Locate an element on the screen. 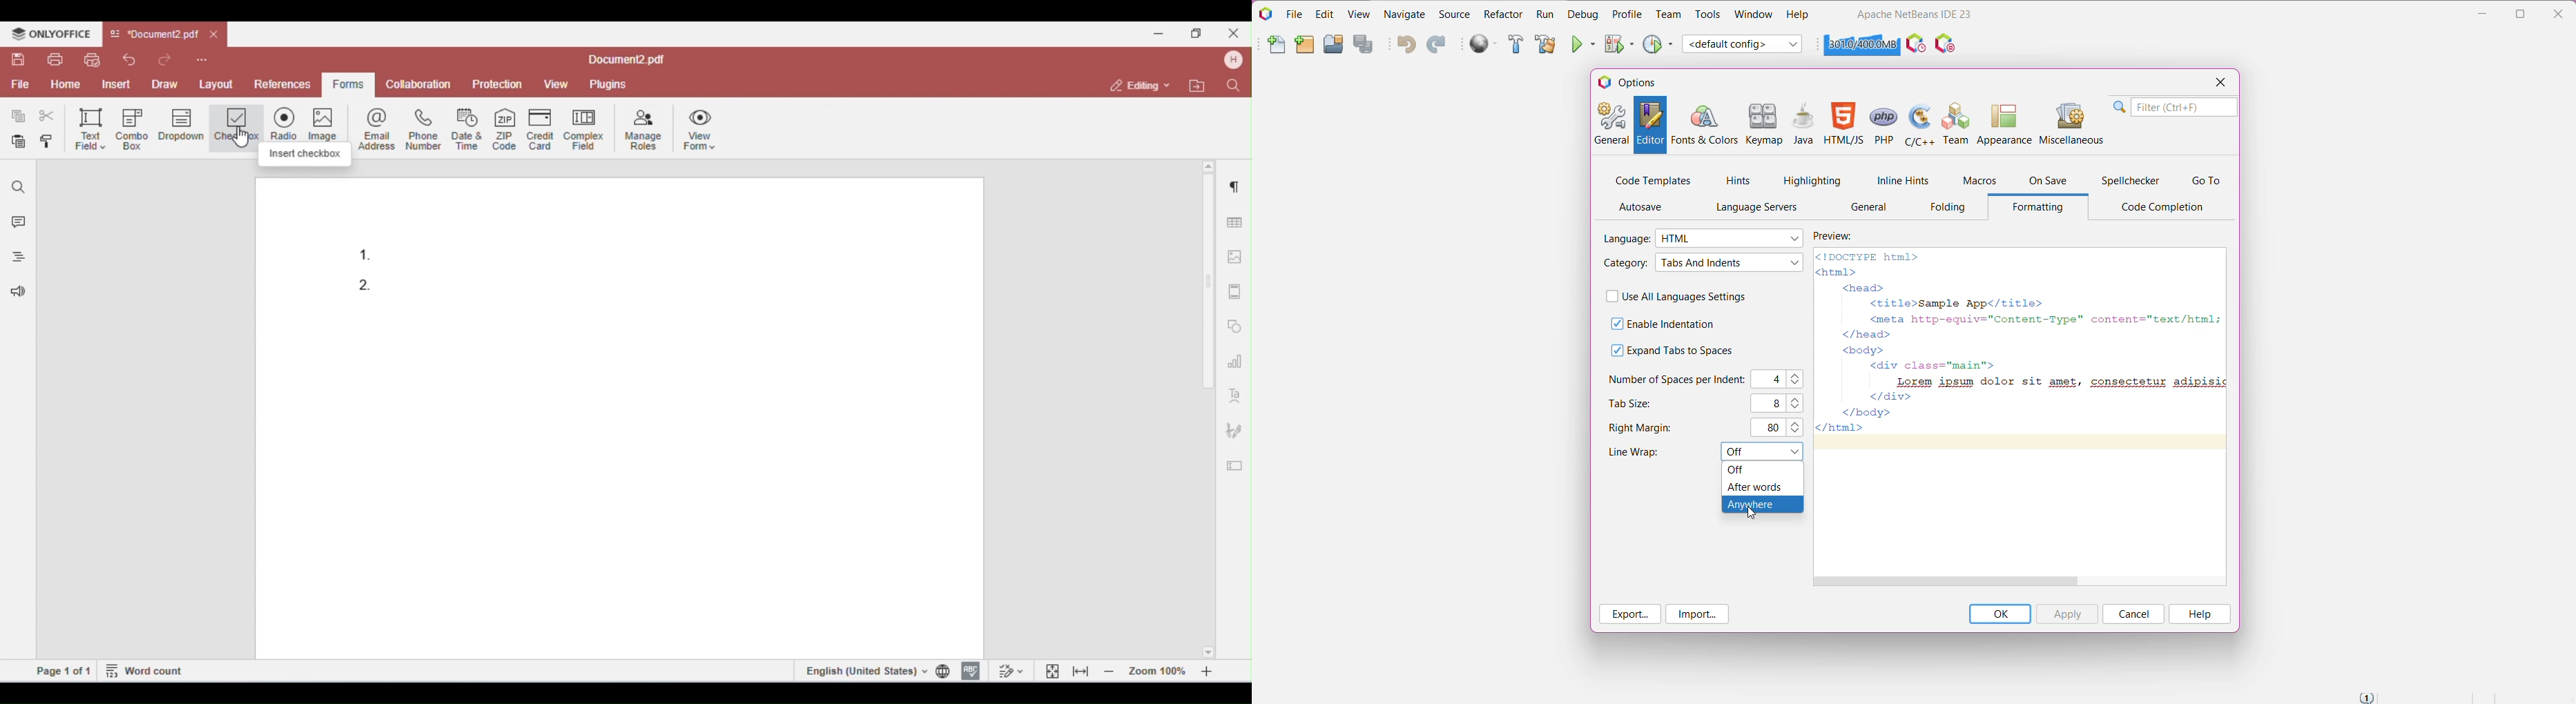 This screenshot has height=728, width=2576. Clean and Build Project is located at coordinates (1544, 45).